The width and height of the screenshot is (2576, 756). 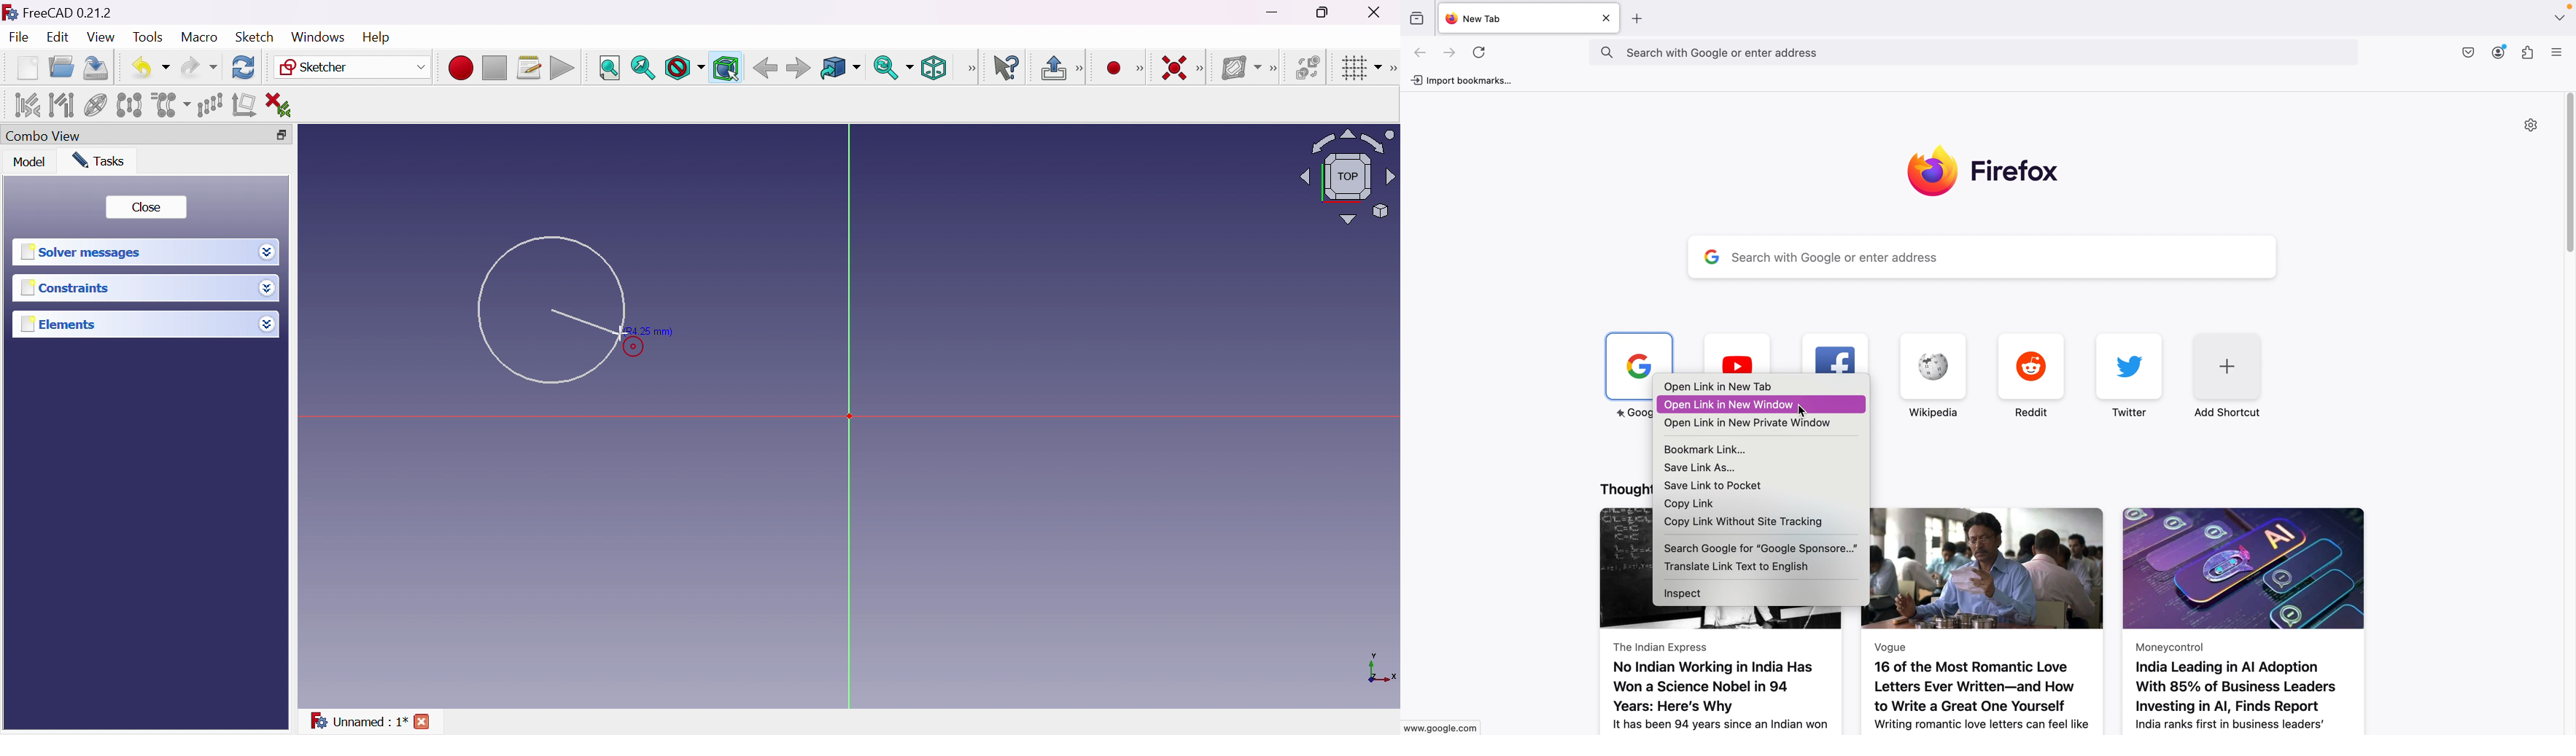 I want to click on [Sketcher constraints], so click(x=1202, y=68).